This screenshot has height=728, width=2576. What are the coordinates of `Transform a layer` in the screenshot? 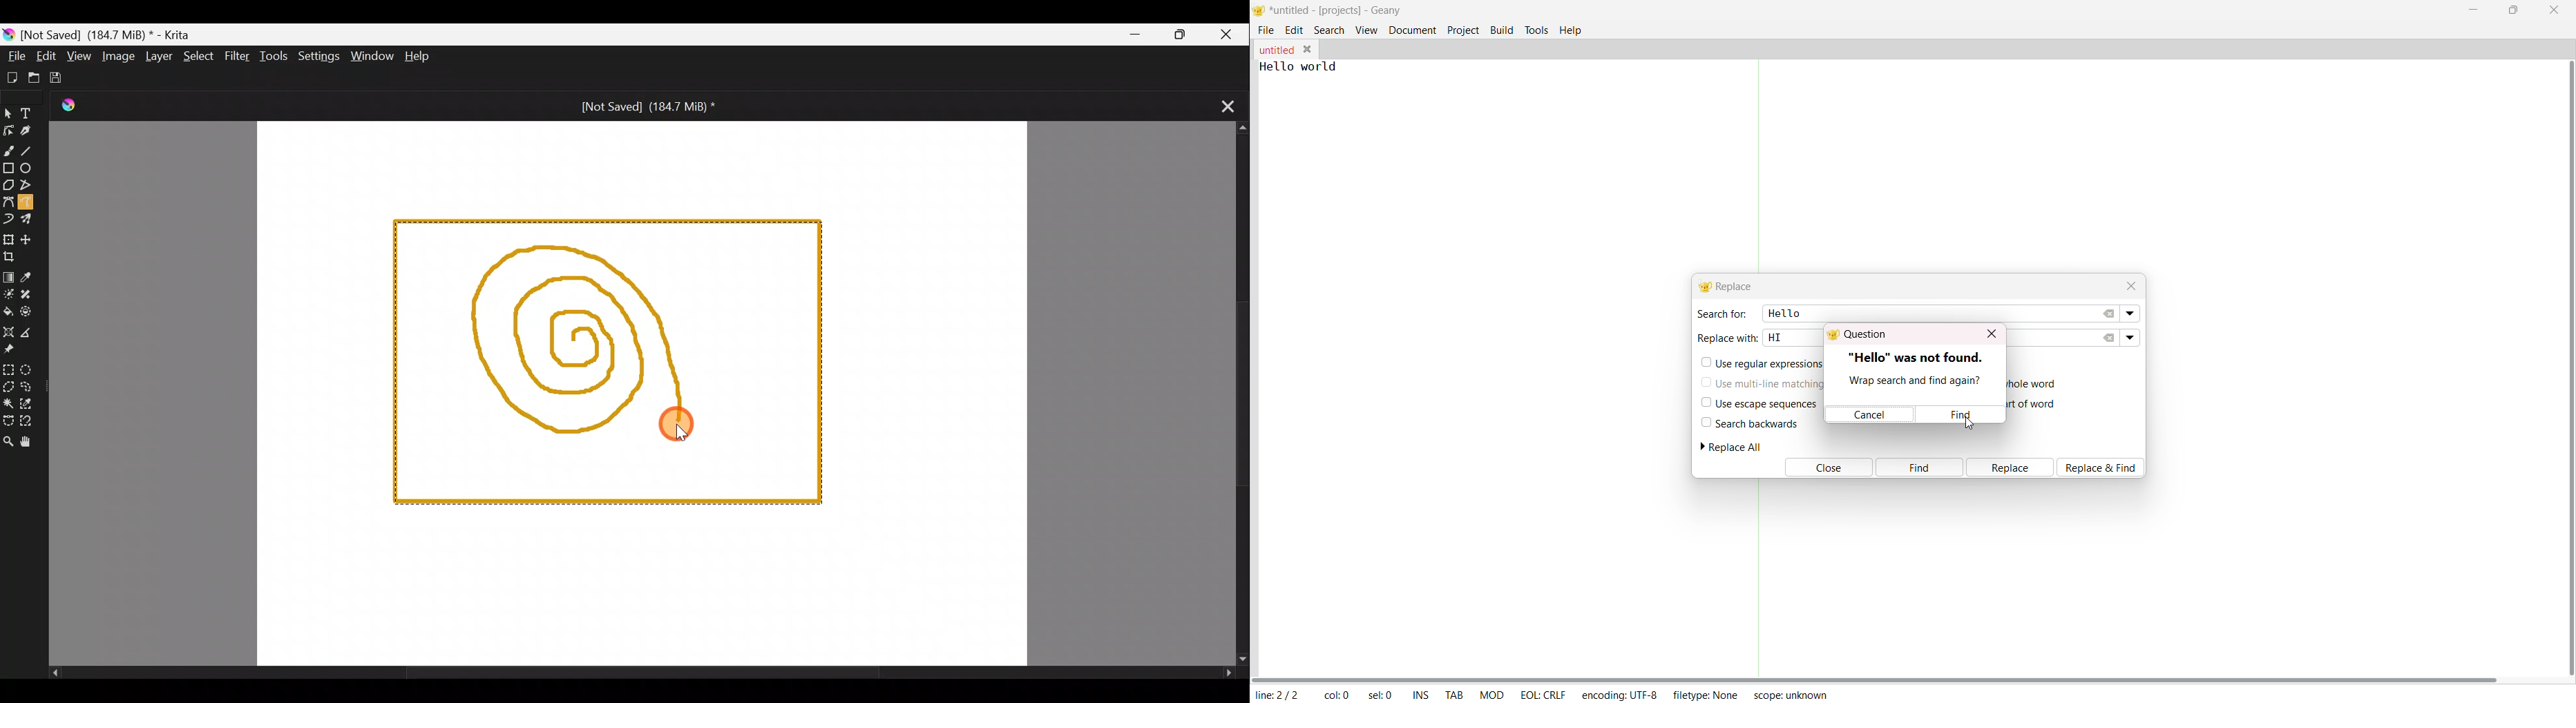 It's located at (8, 240).